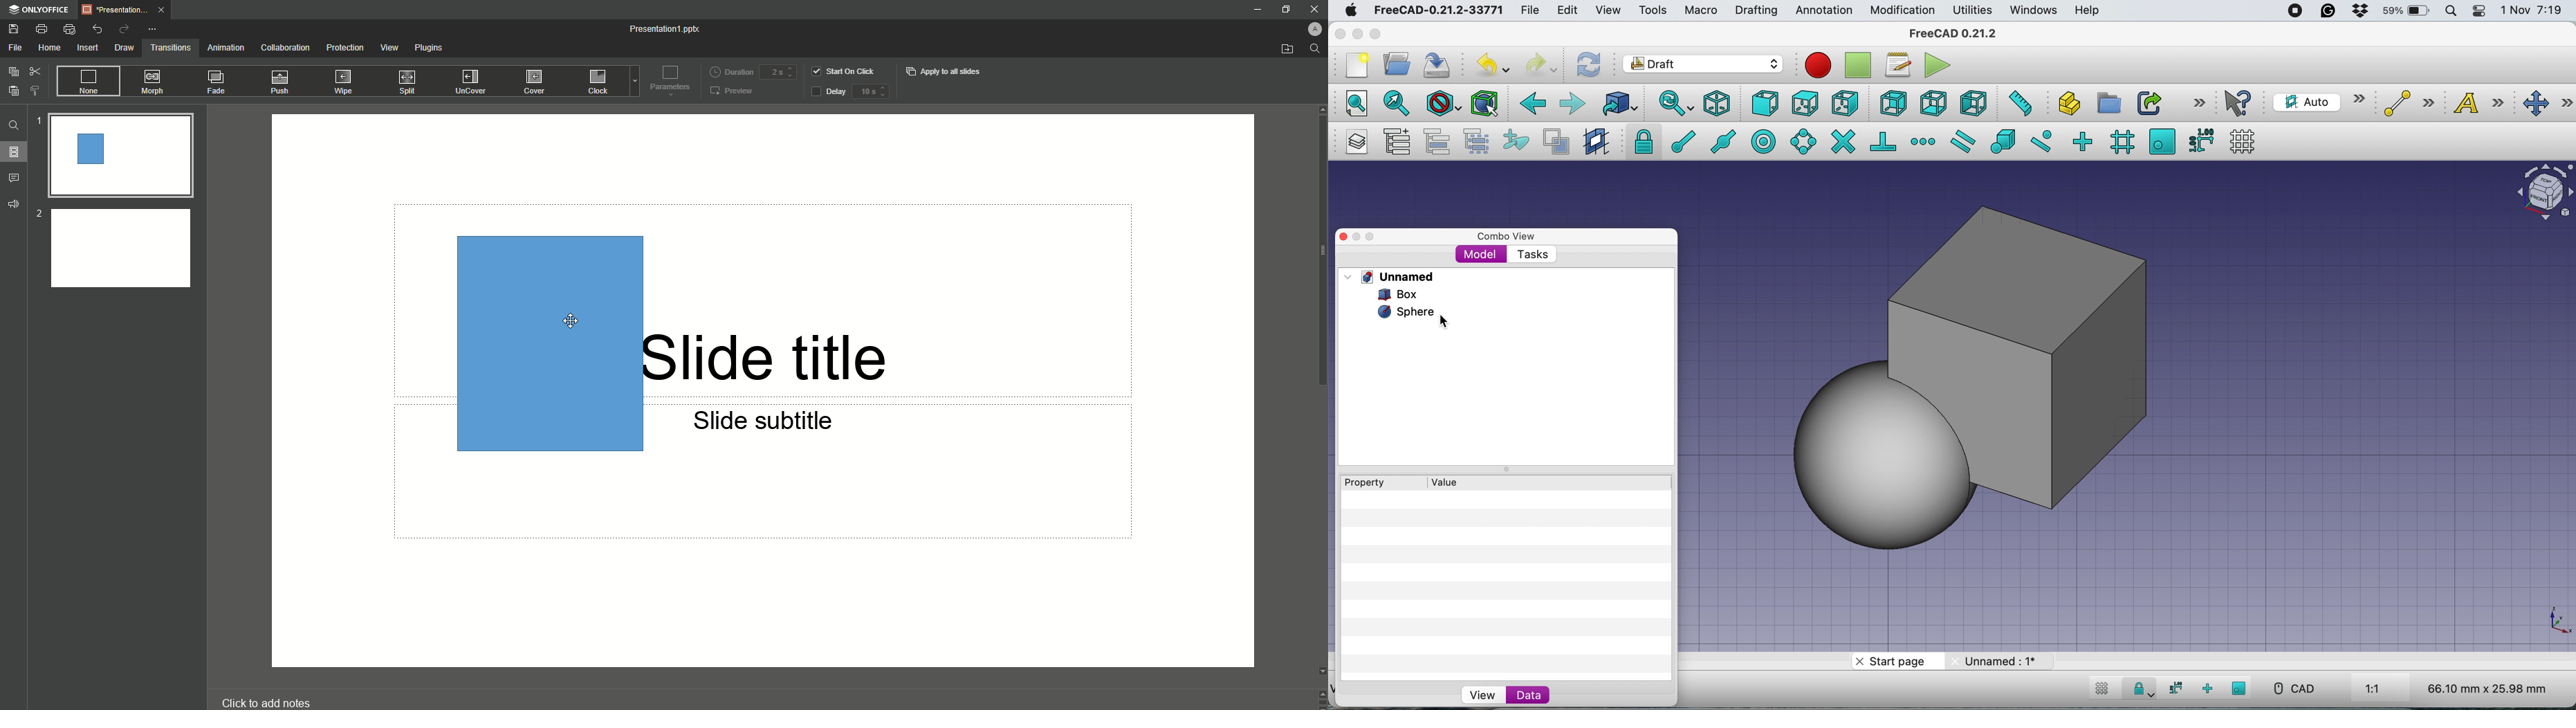 The height and width of the screenshot is (728, 2576). I want to click on Restore, so click(1282, 9).